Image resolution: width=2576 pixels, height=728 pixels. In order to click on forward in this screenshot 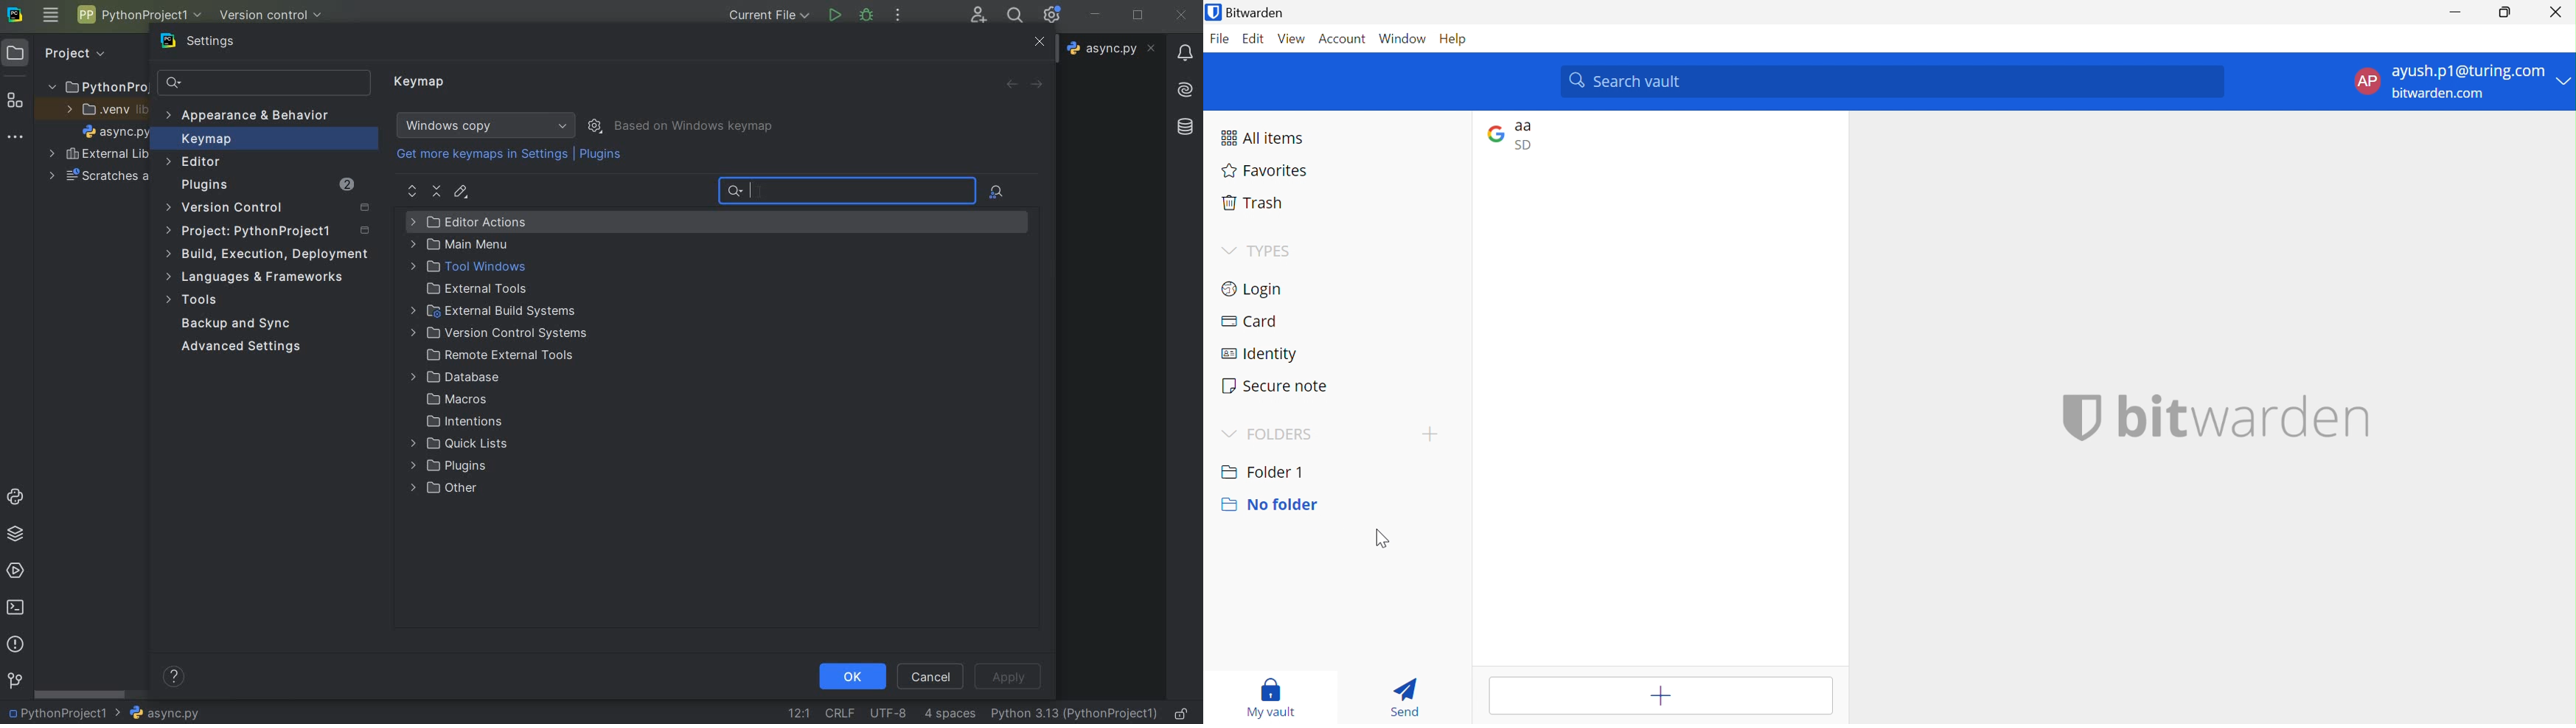, I will do `click(1040, 85)`.